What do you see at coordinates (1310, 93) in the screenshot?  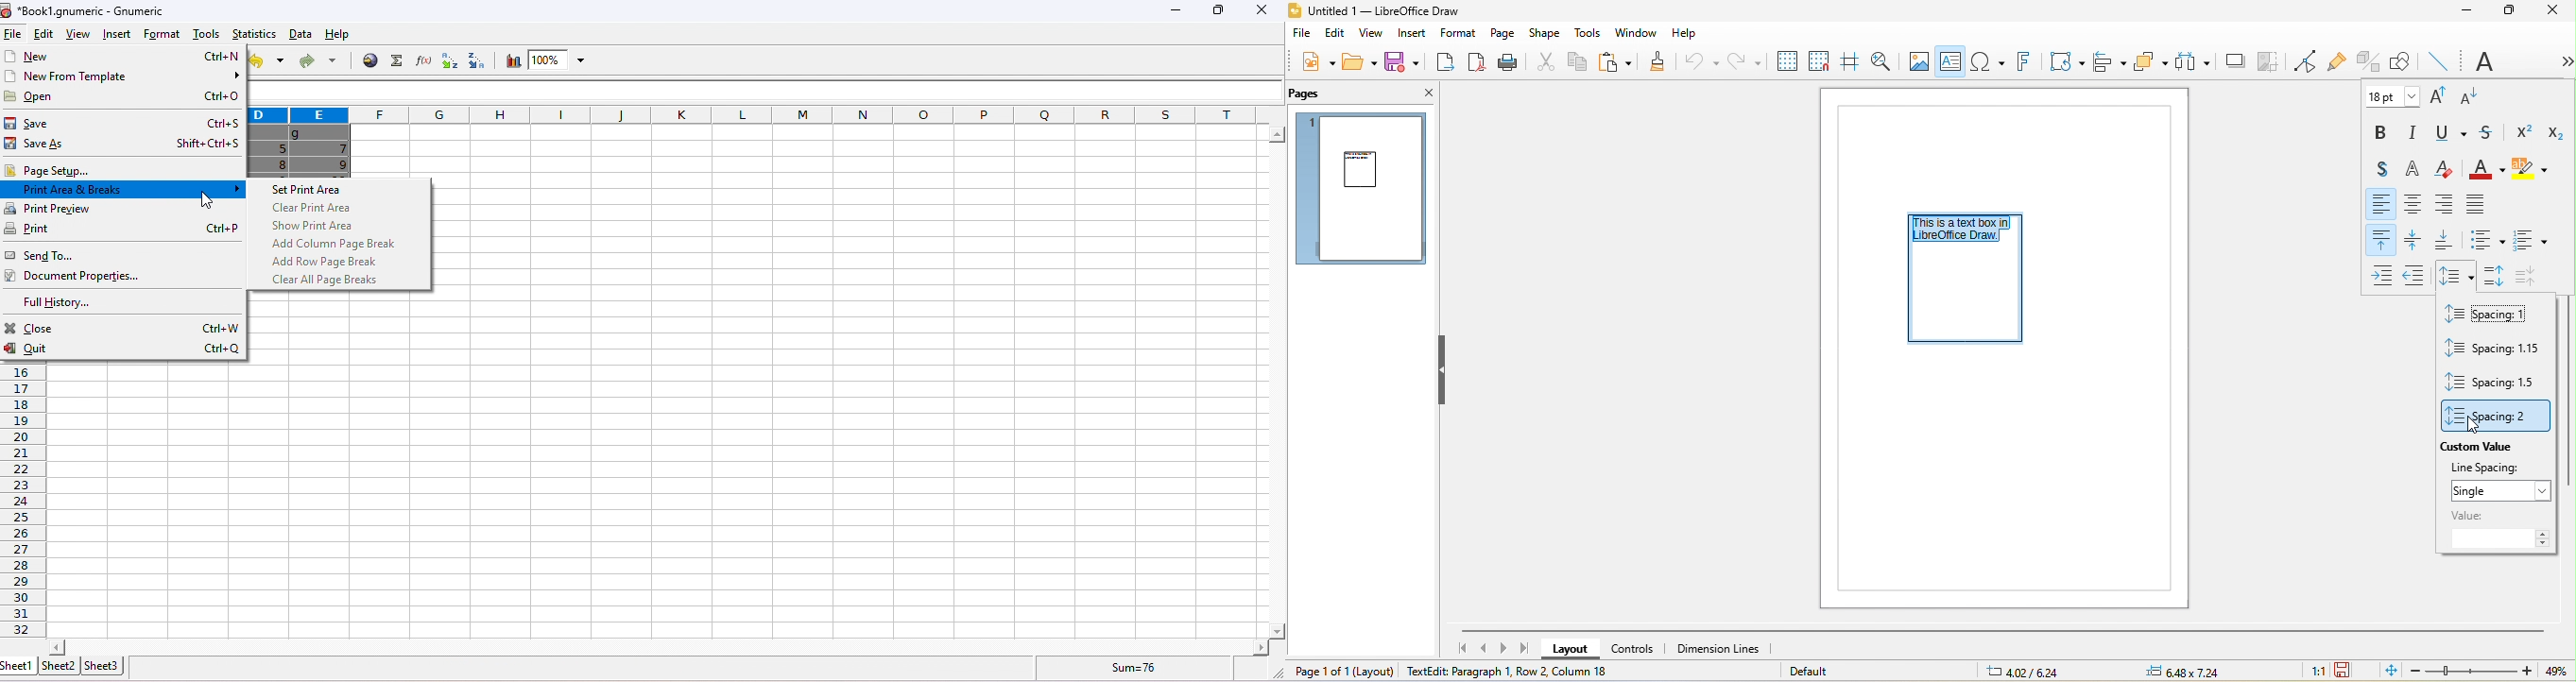 I see `pages` at bounding box center [1310, 93].